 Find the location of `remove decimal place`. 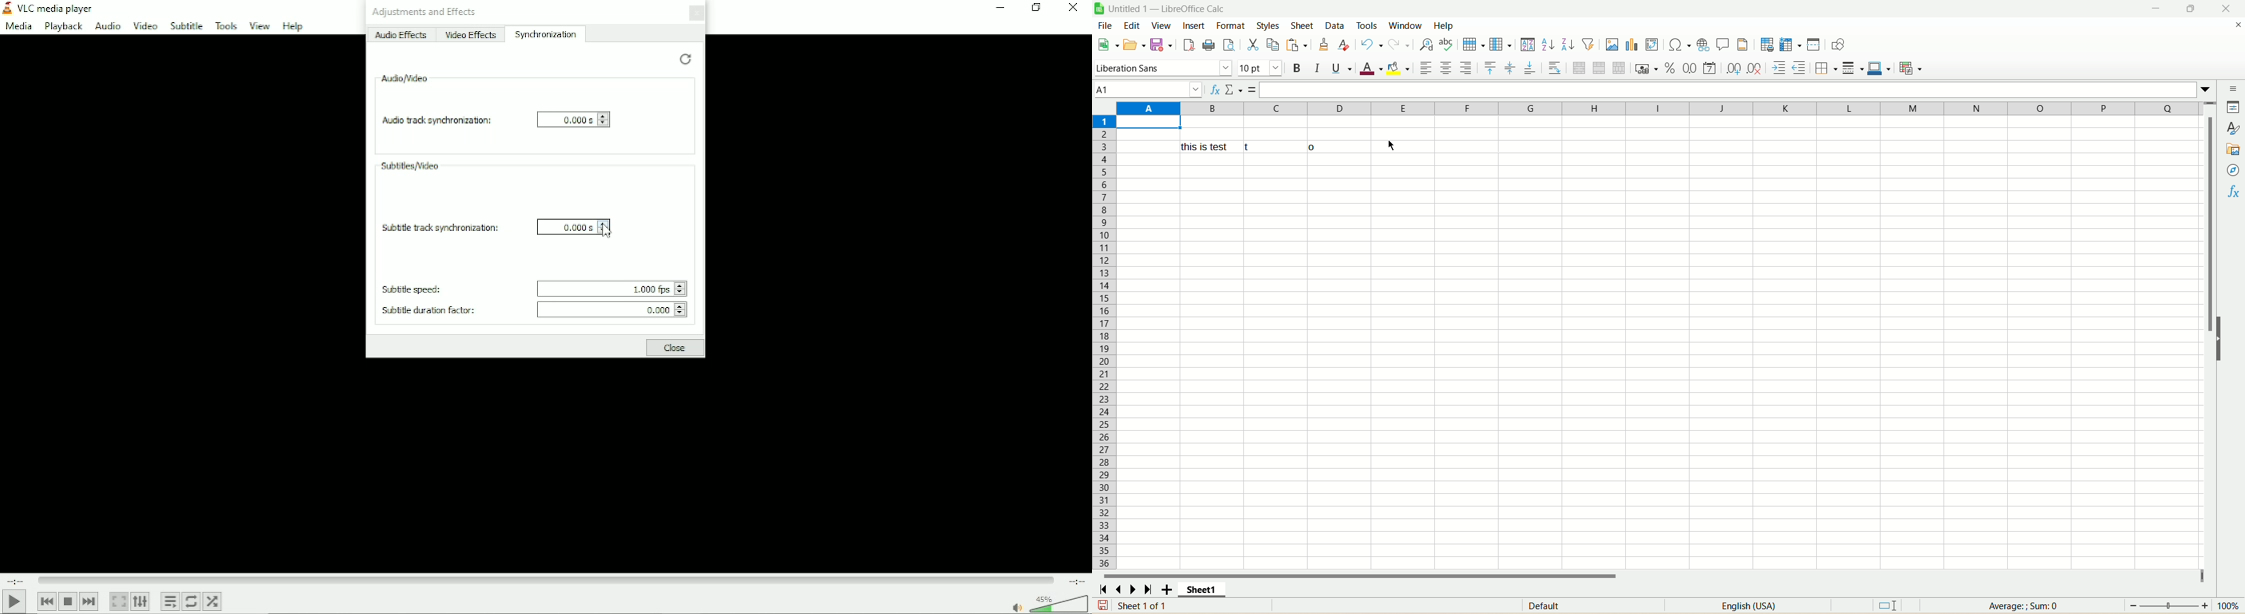

remove decimal place is located at coordinates (1757, 68).